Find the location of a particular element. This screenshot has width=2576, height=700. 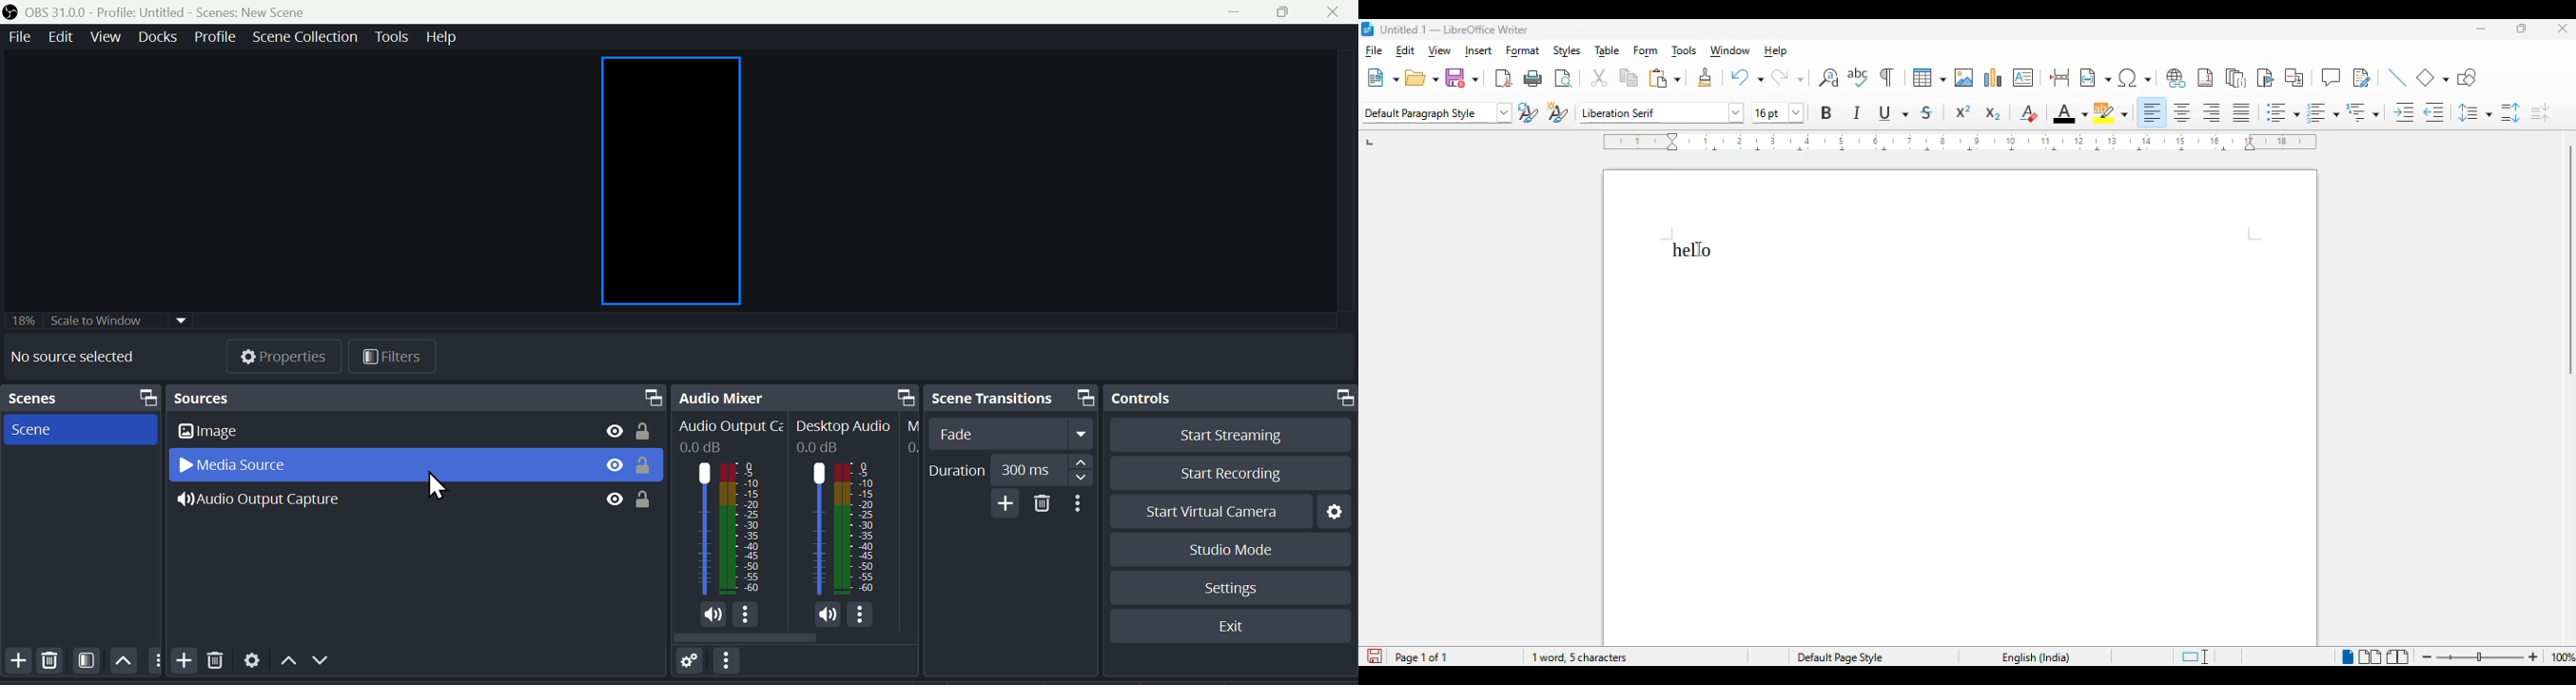

title is located at coordinates (1454, 29).